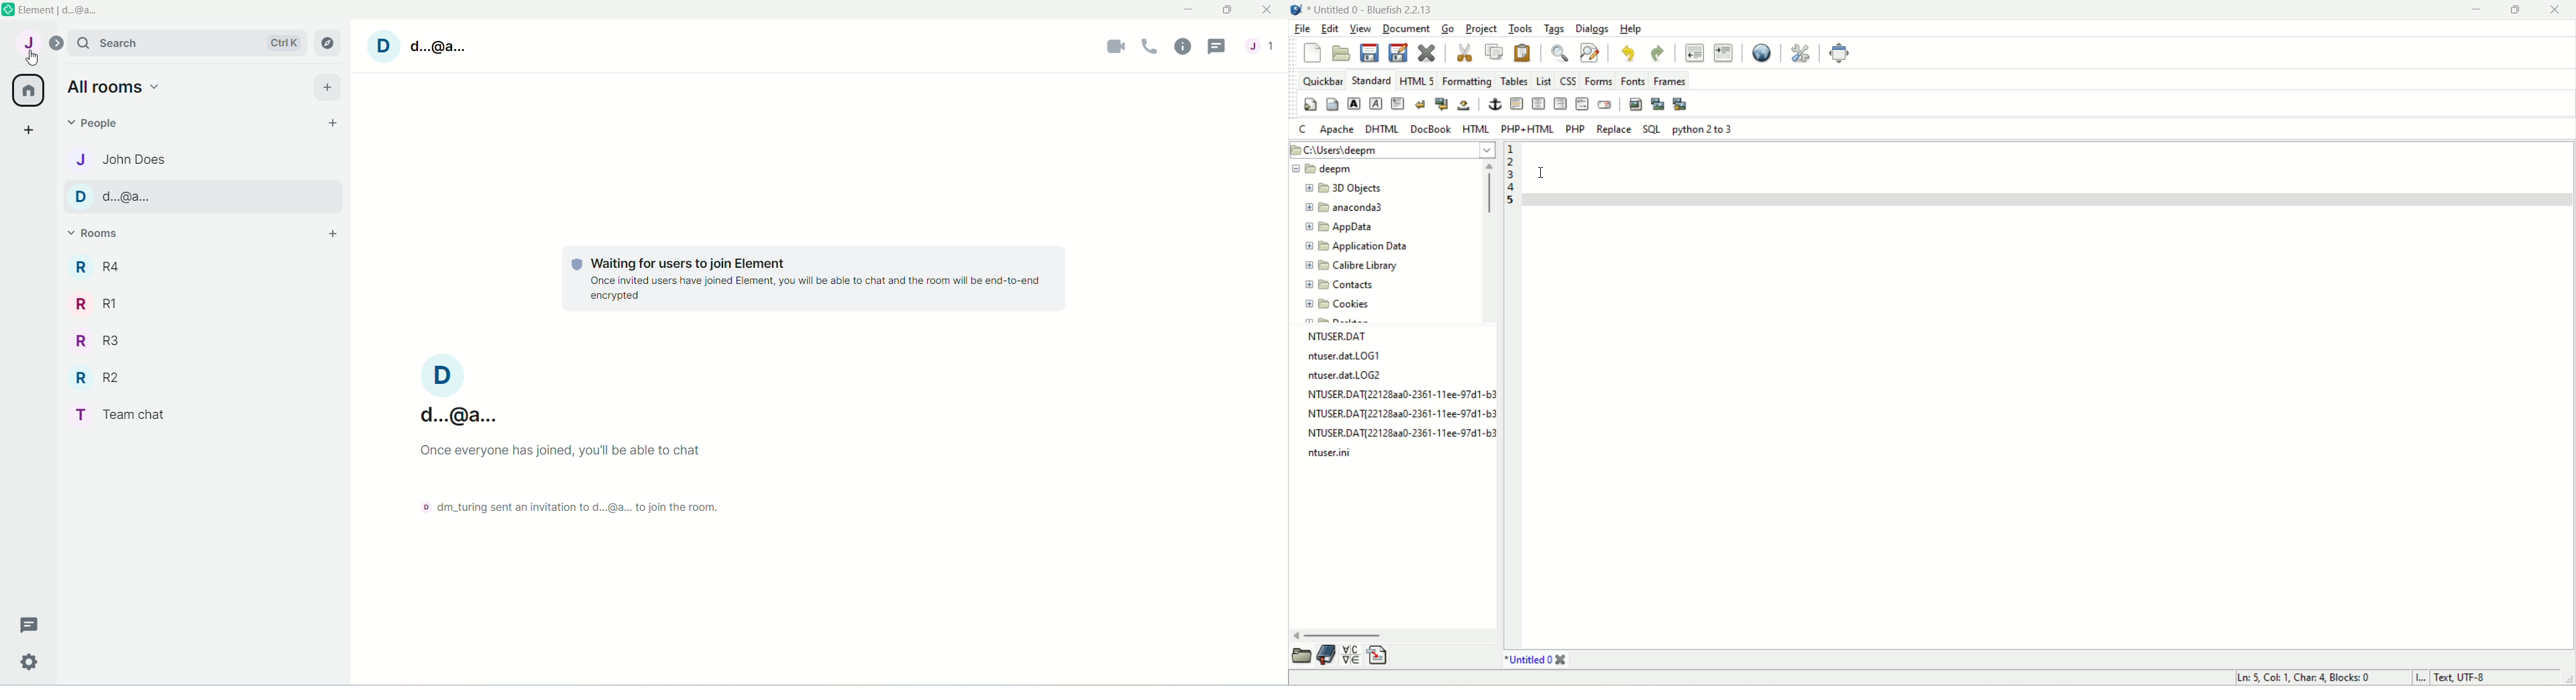 Image resolution: width=2576 pixels, height=700 pixels. I want to click on insert image, so click(1635, 105).